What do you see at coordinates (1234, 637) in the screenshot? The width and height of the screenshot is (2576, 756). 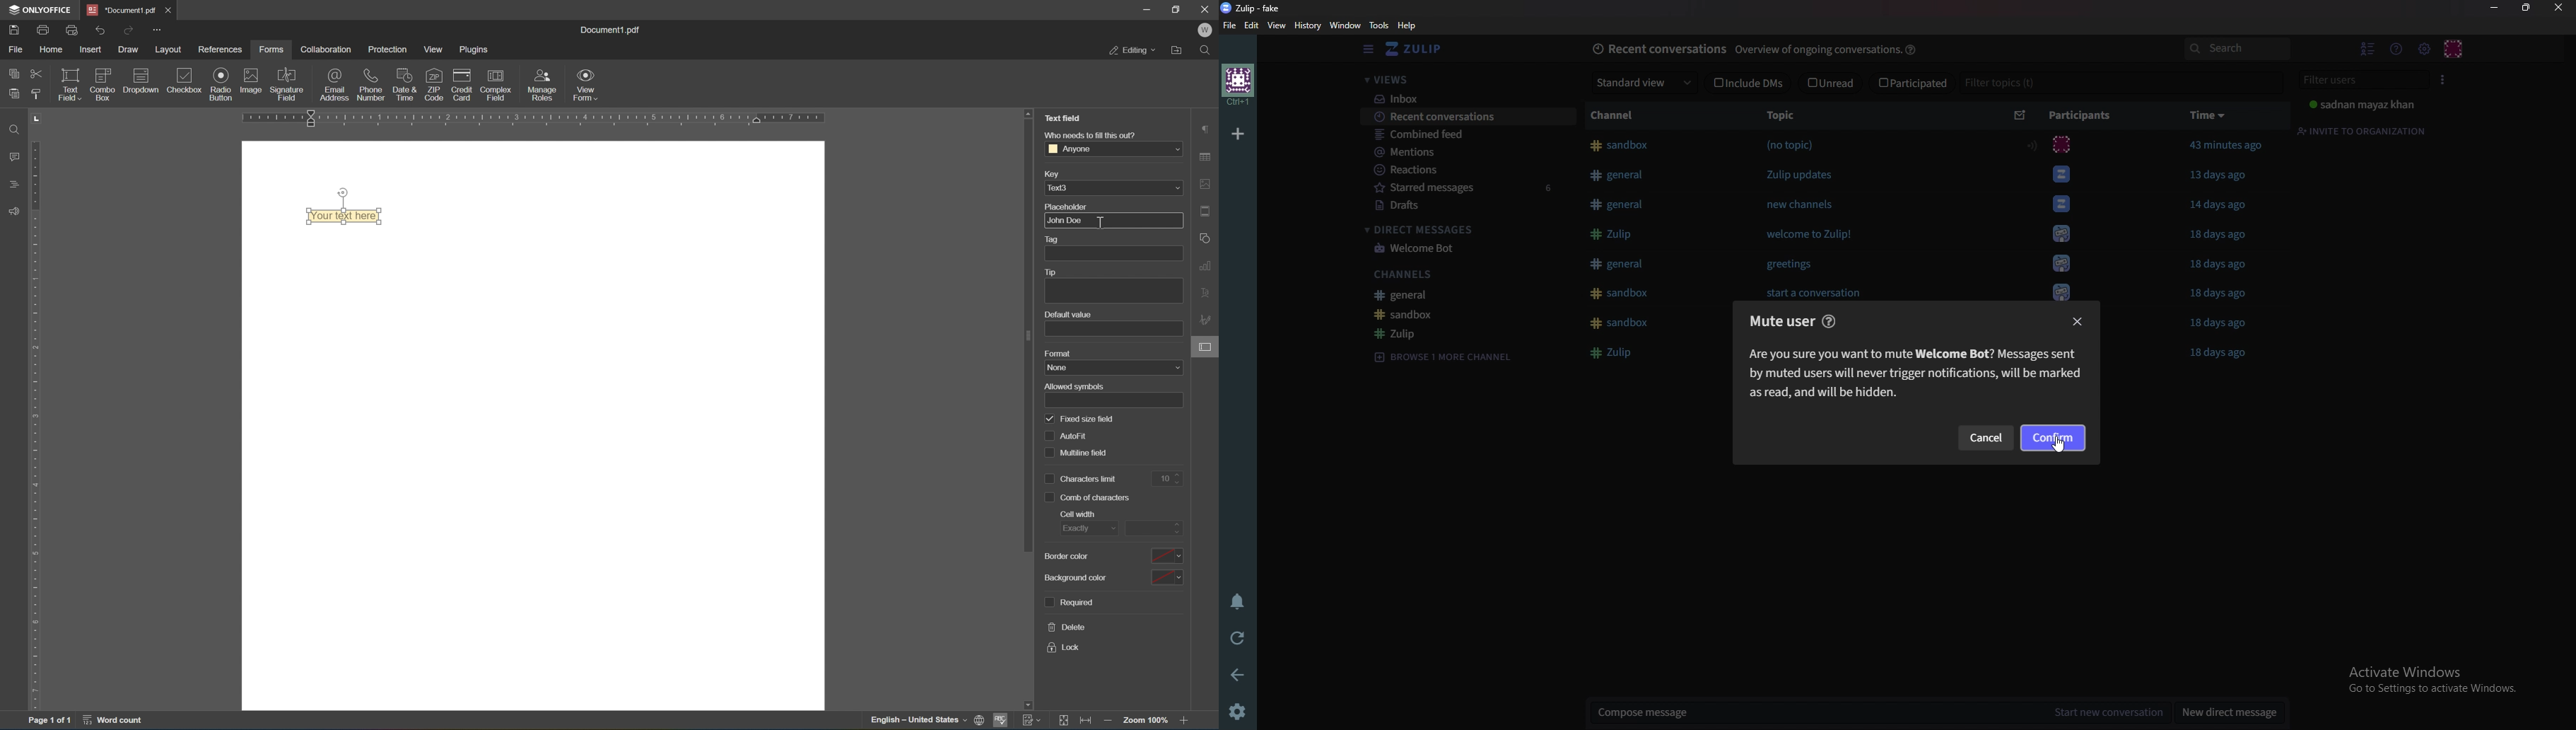 I see `Reload` at bounding box center [1234, 637].